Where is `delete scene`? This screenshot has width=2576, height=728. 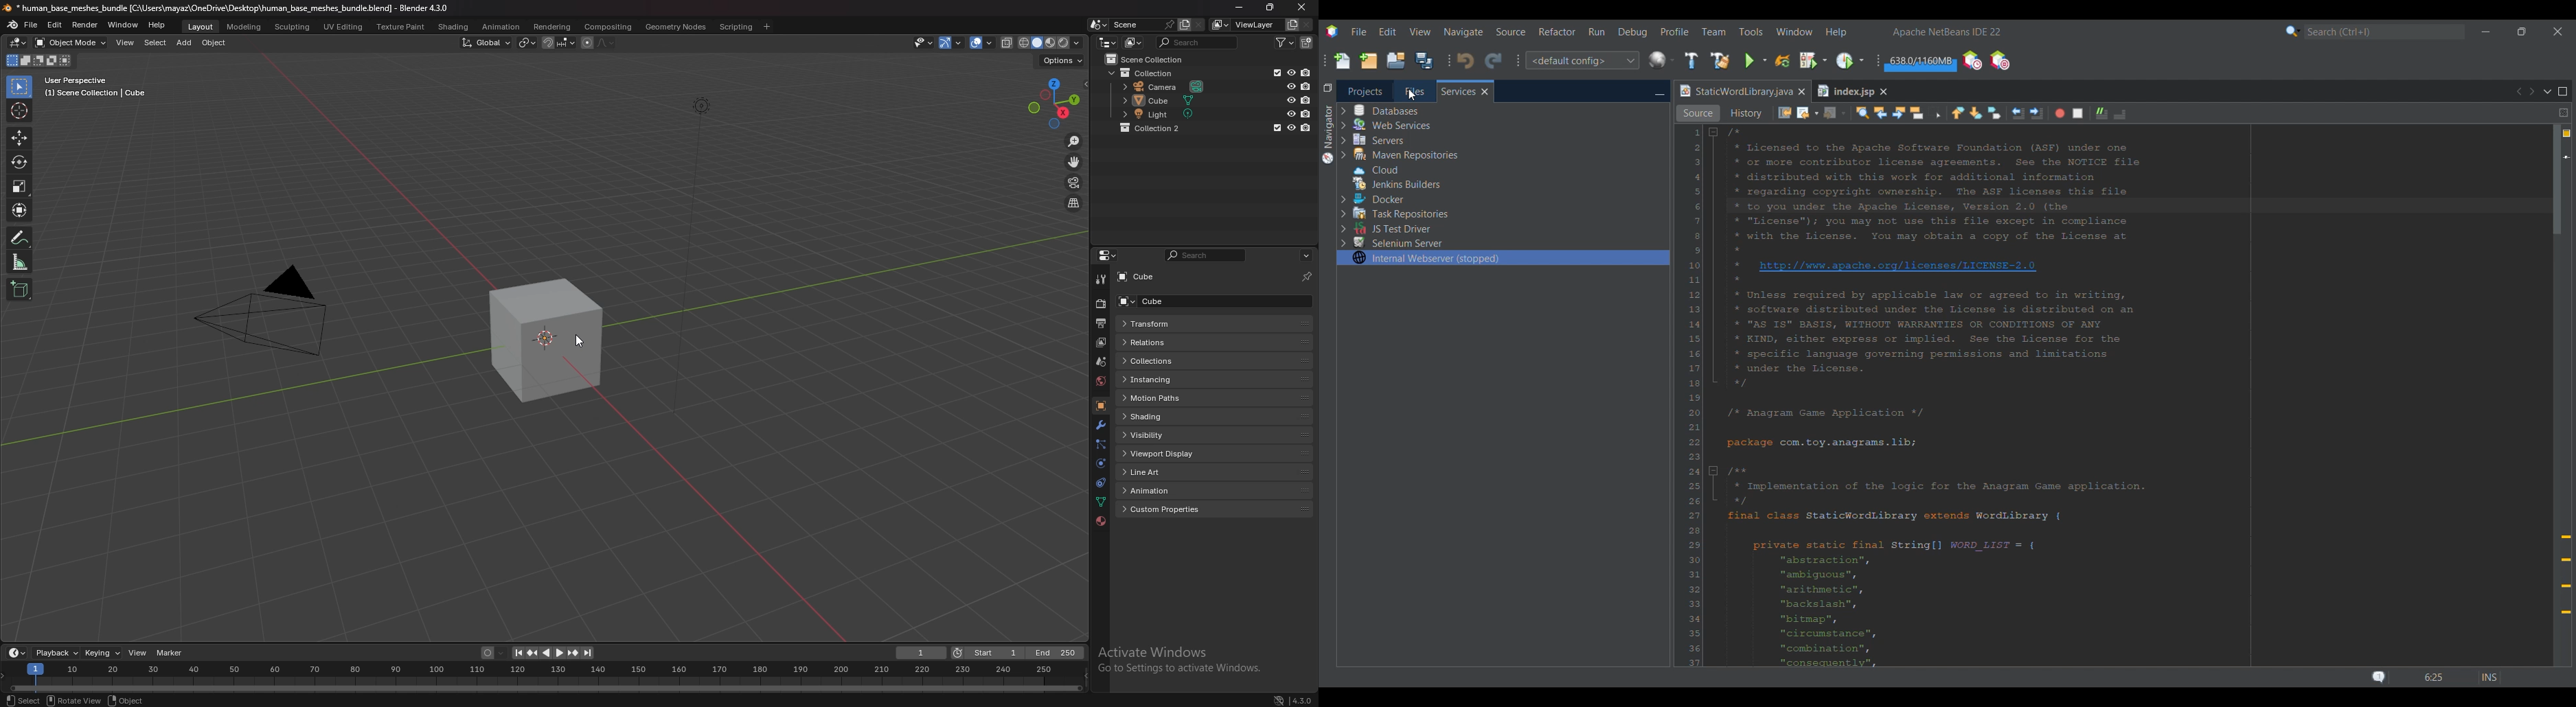
delete scene is located at coordinates (1199, 24).